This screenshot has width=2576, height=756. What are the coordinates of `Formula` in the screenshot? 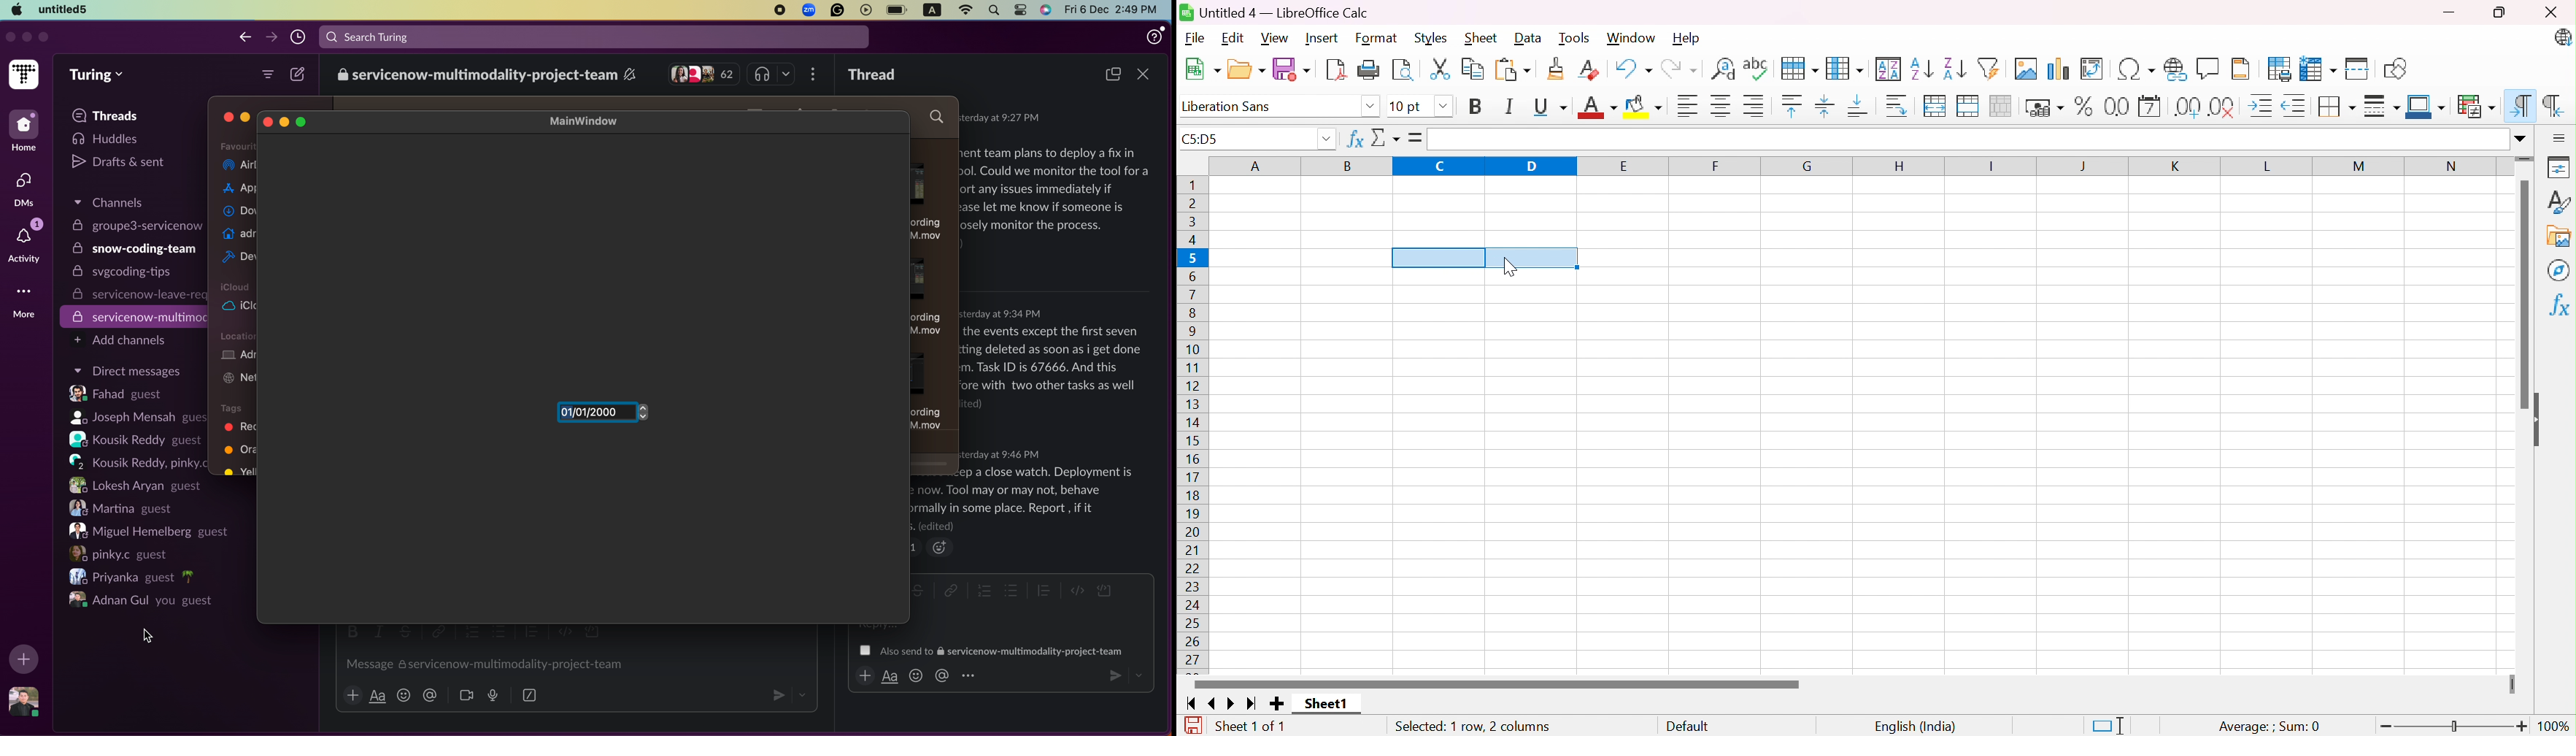 It's located at (1416, 137).